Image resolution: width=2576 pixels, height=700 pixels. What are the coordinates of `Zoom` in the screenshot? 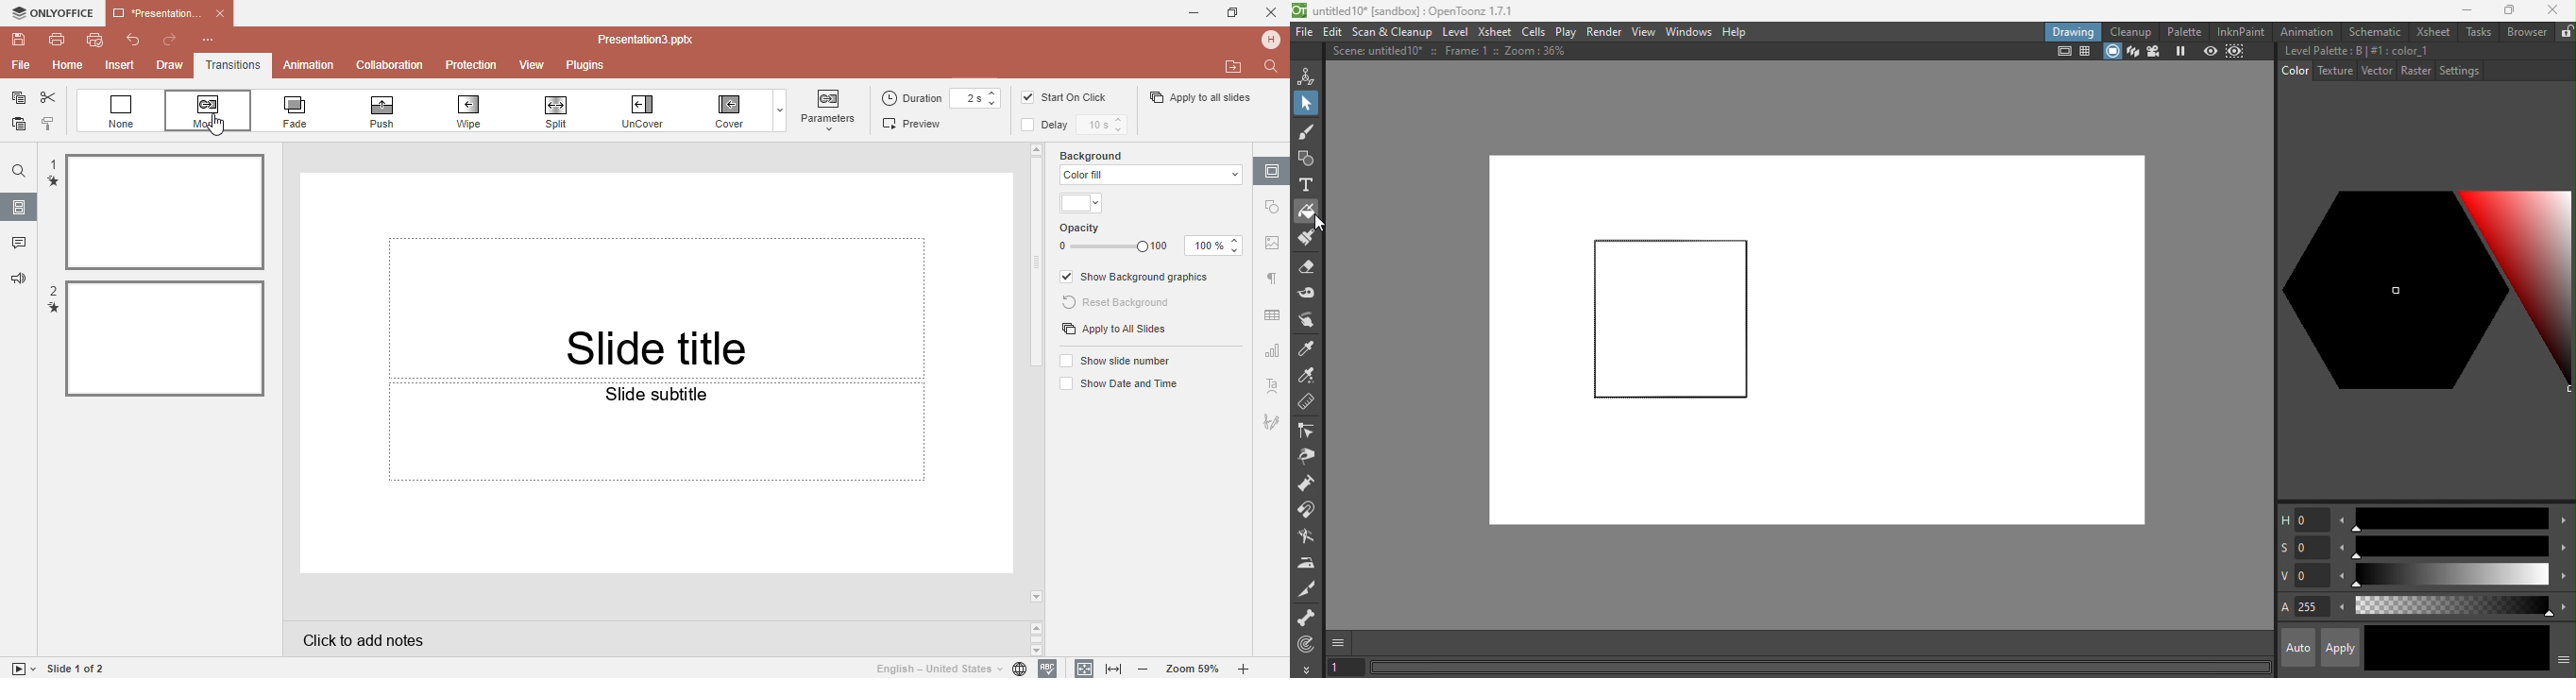 It's located at (1194, 669).